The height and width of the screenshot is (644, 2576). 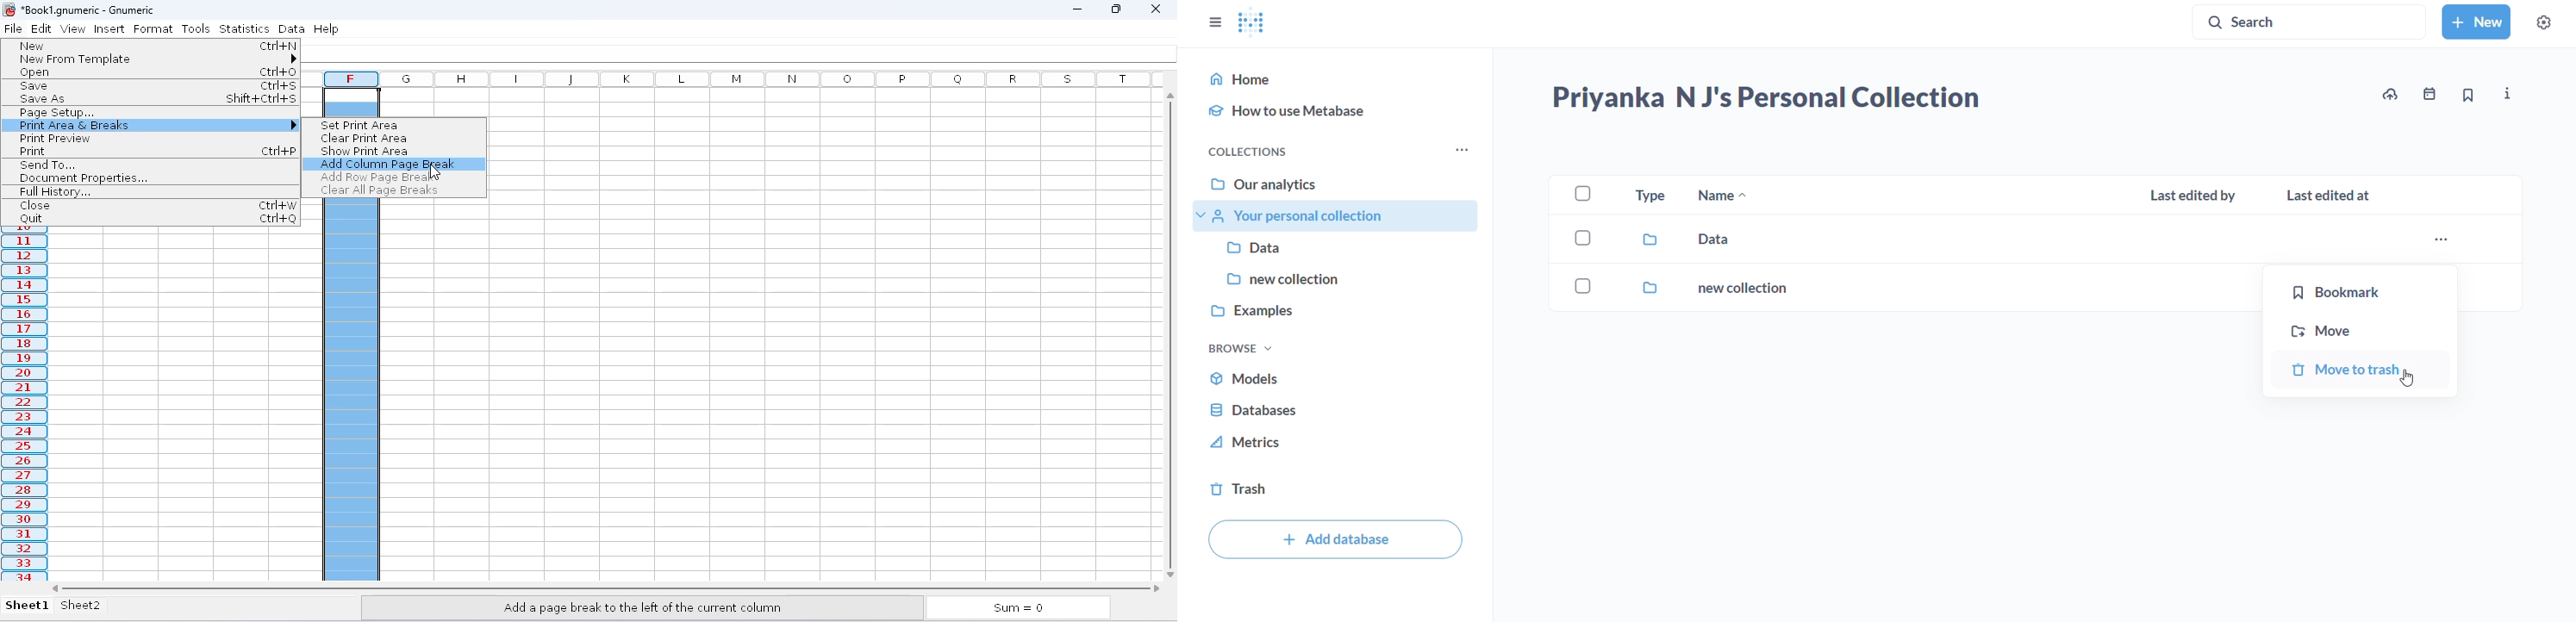 I want to click on bookmark, so click(x=2471, y=95).